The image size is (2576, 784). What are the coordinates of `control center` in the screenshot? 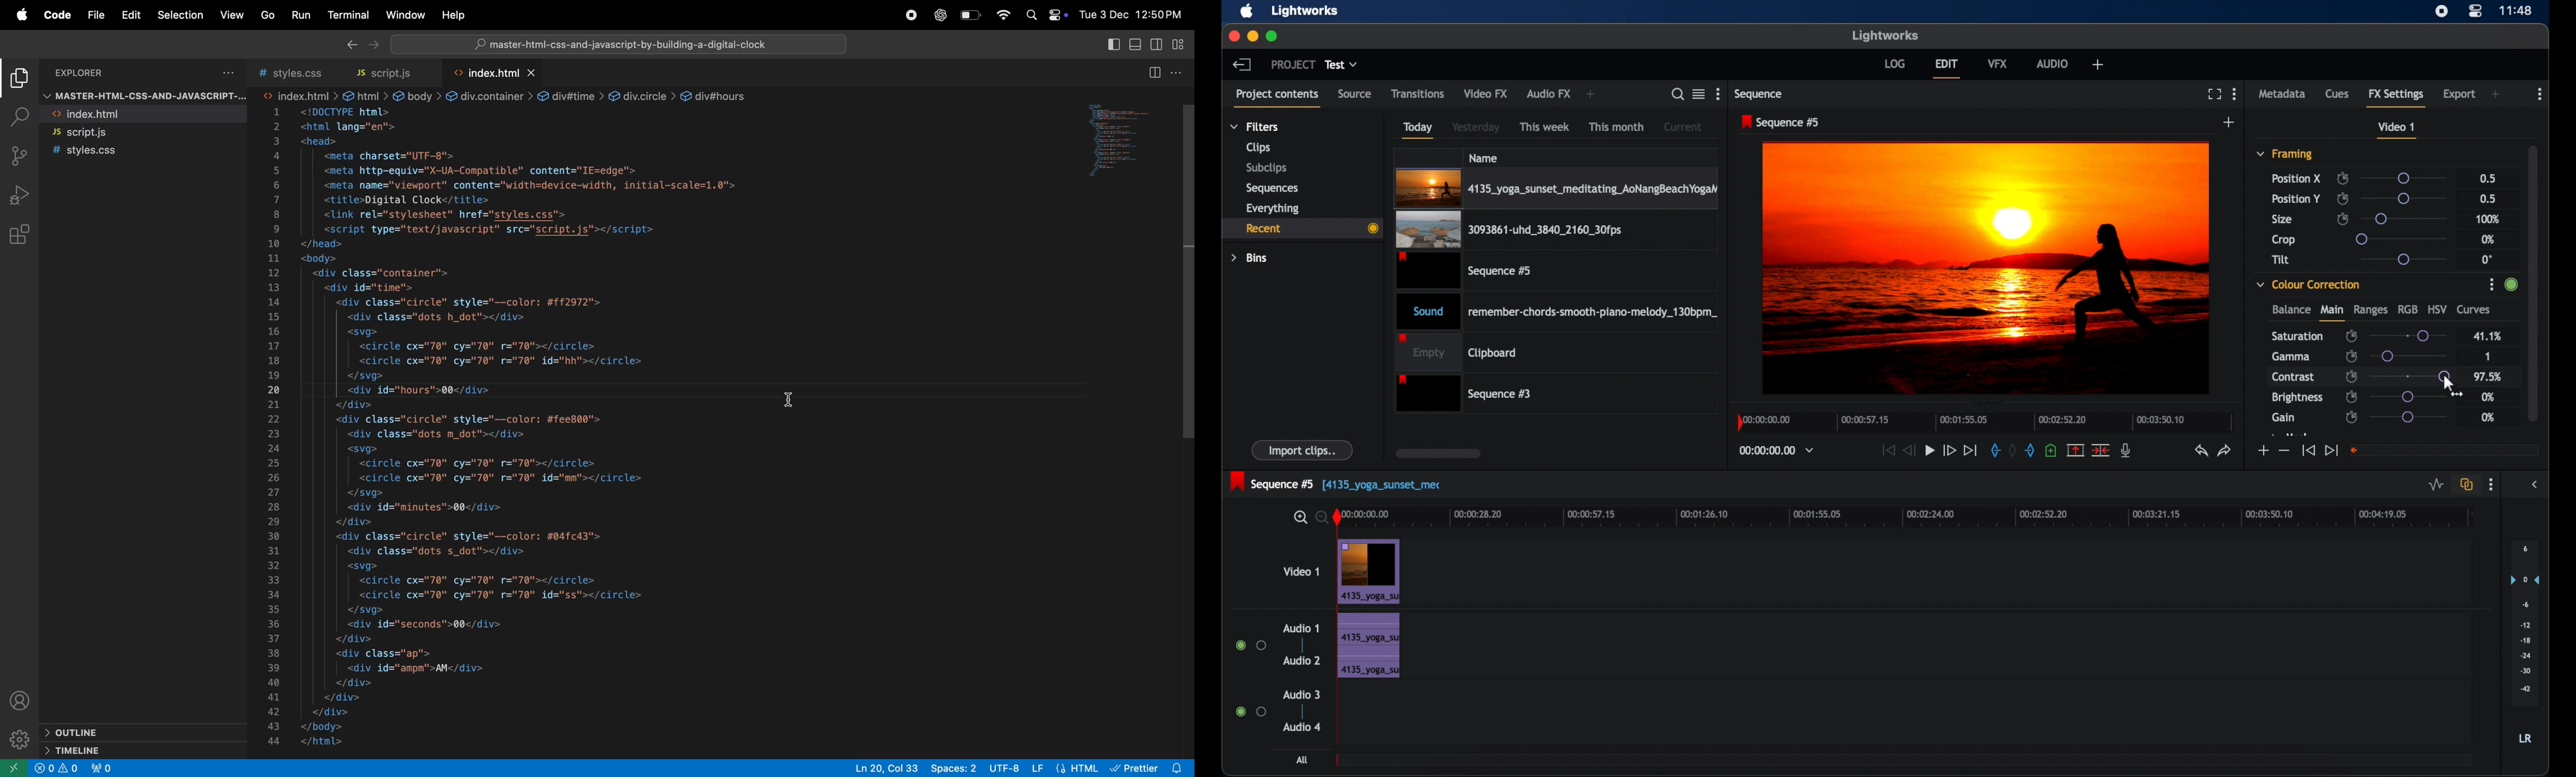 It's located at (2476, 11).